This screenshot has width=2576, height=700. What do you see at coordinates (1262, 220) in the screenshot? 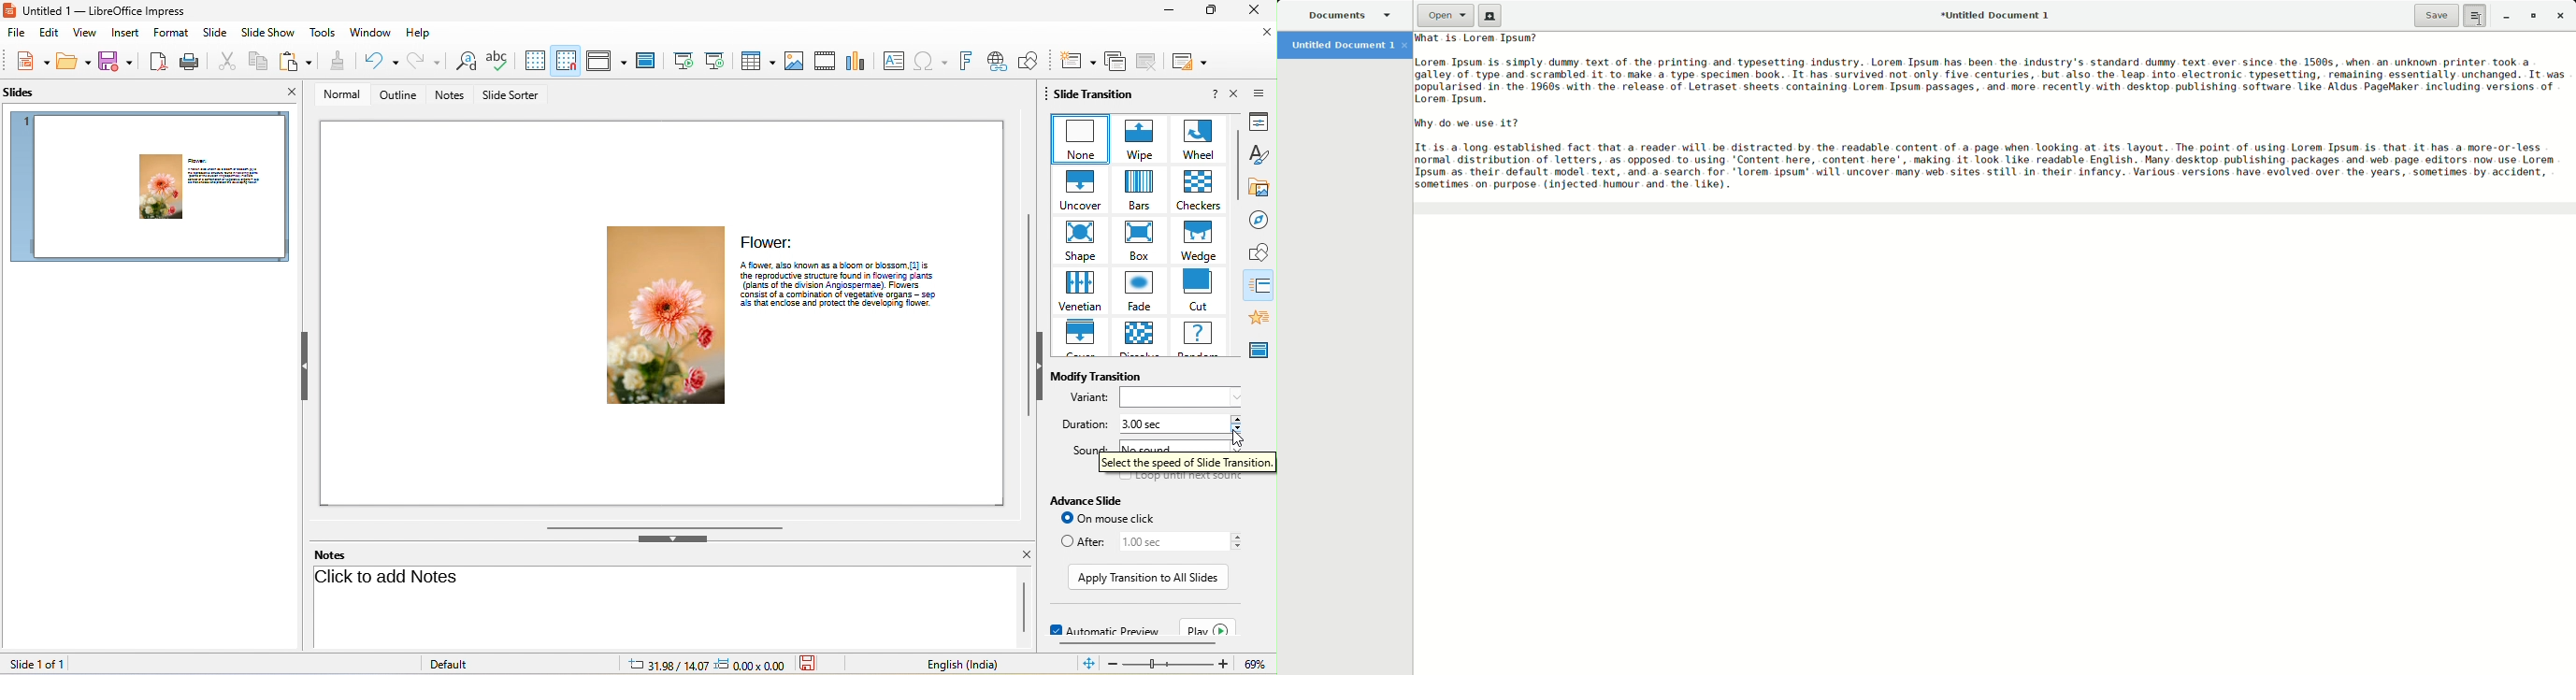
I see `navigator` at bounding box center [1262, 220].